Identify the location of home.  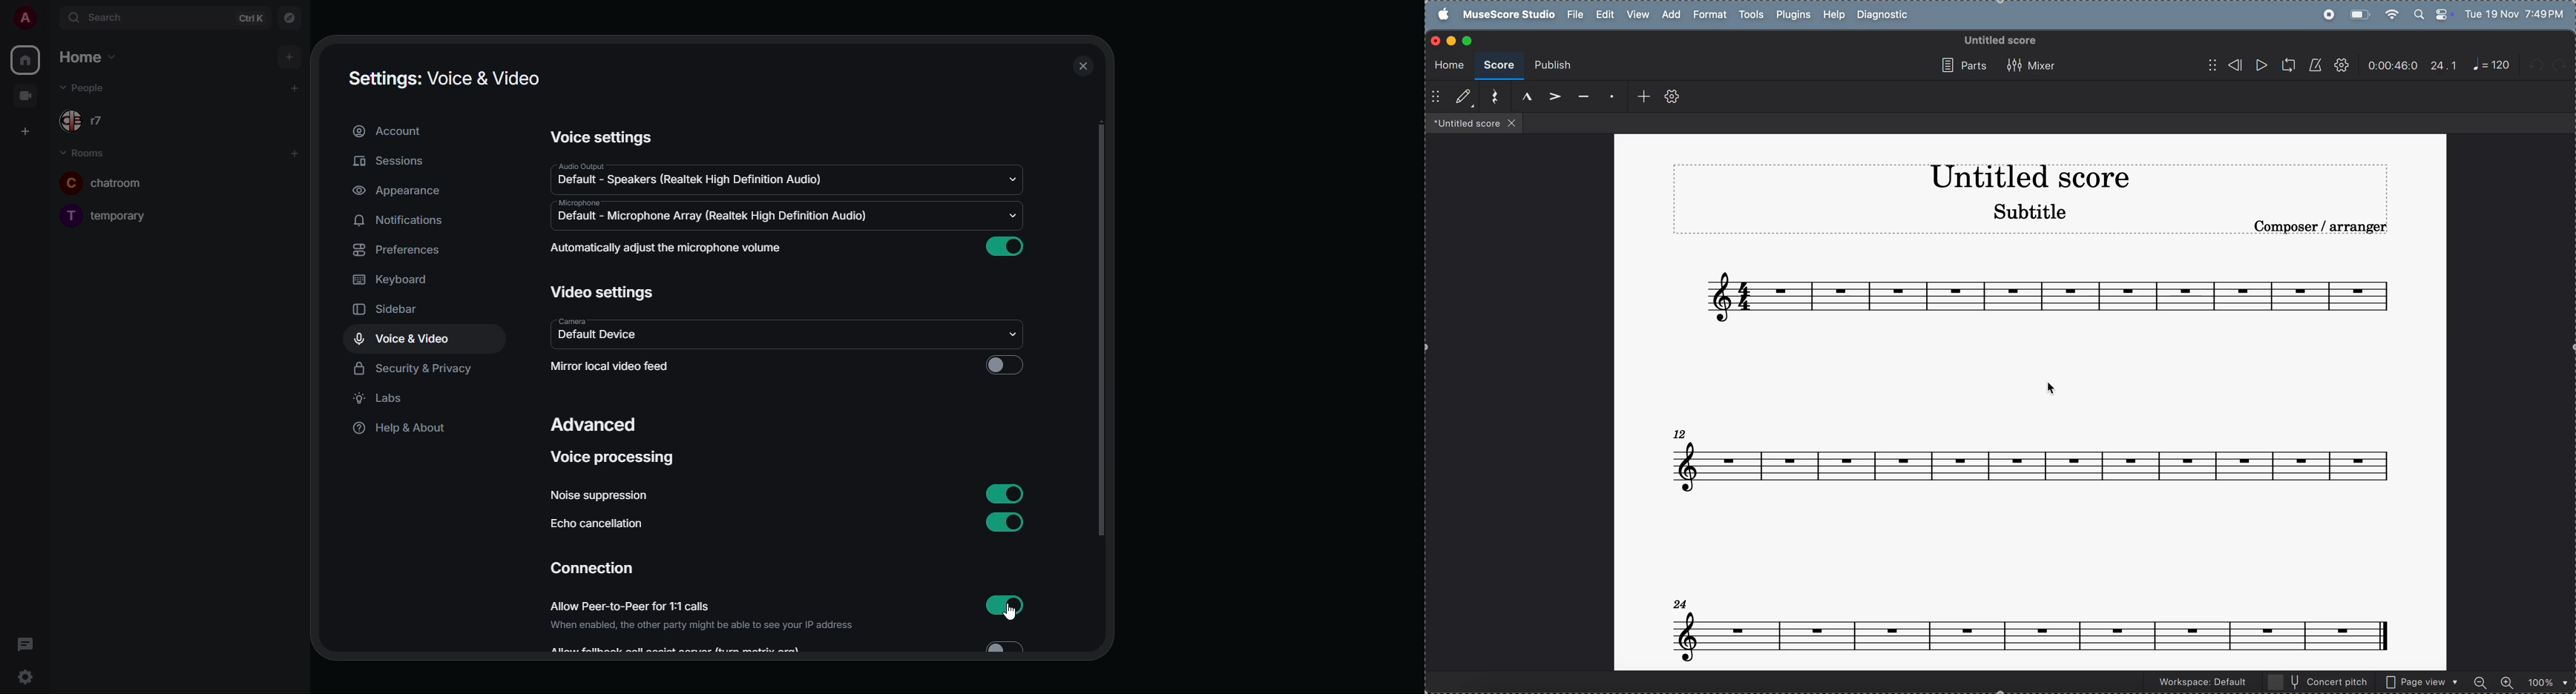
(85, 56).